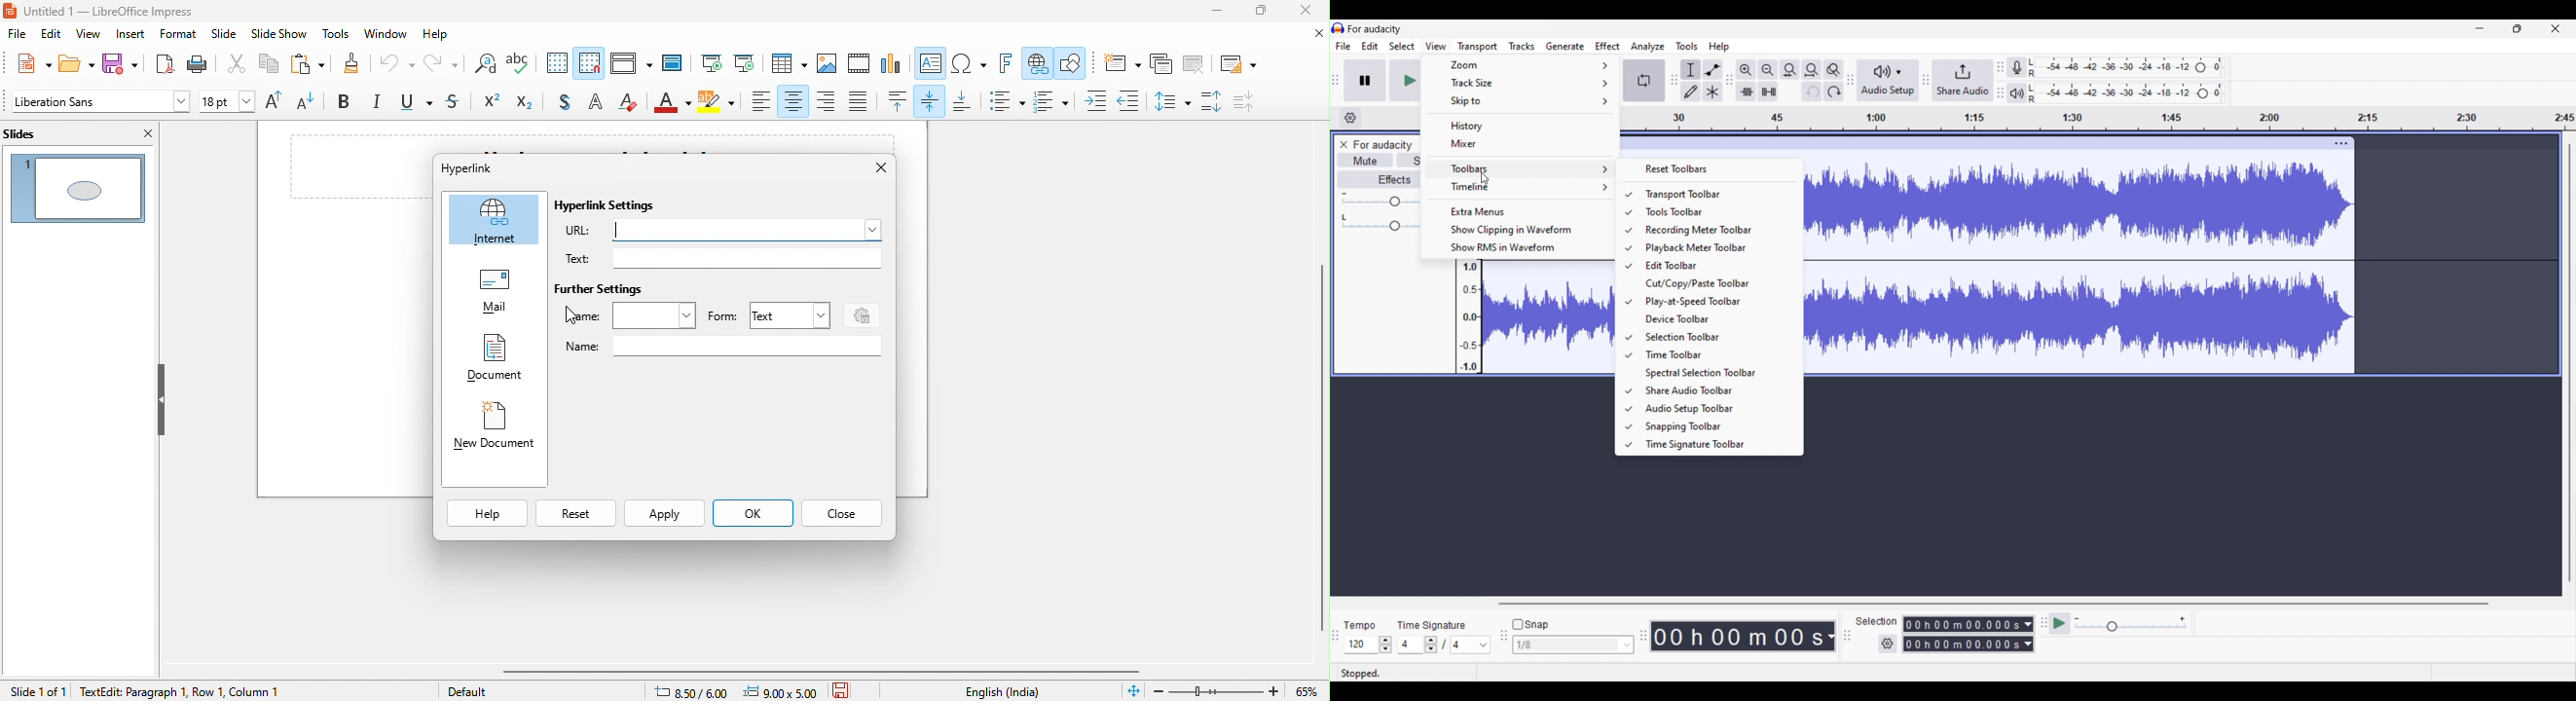 The width and height of the screenshot is (2576, 728). I want to click on View, so click(1436, 46).